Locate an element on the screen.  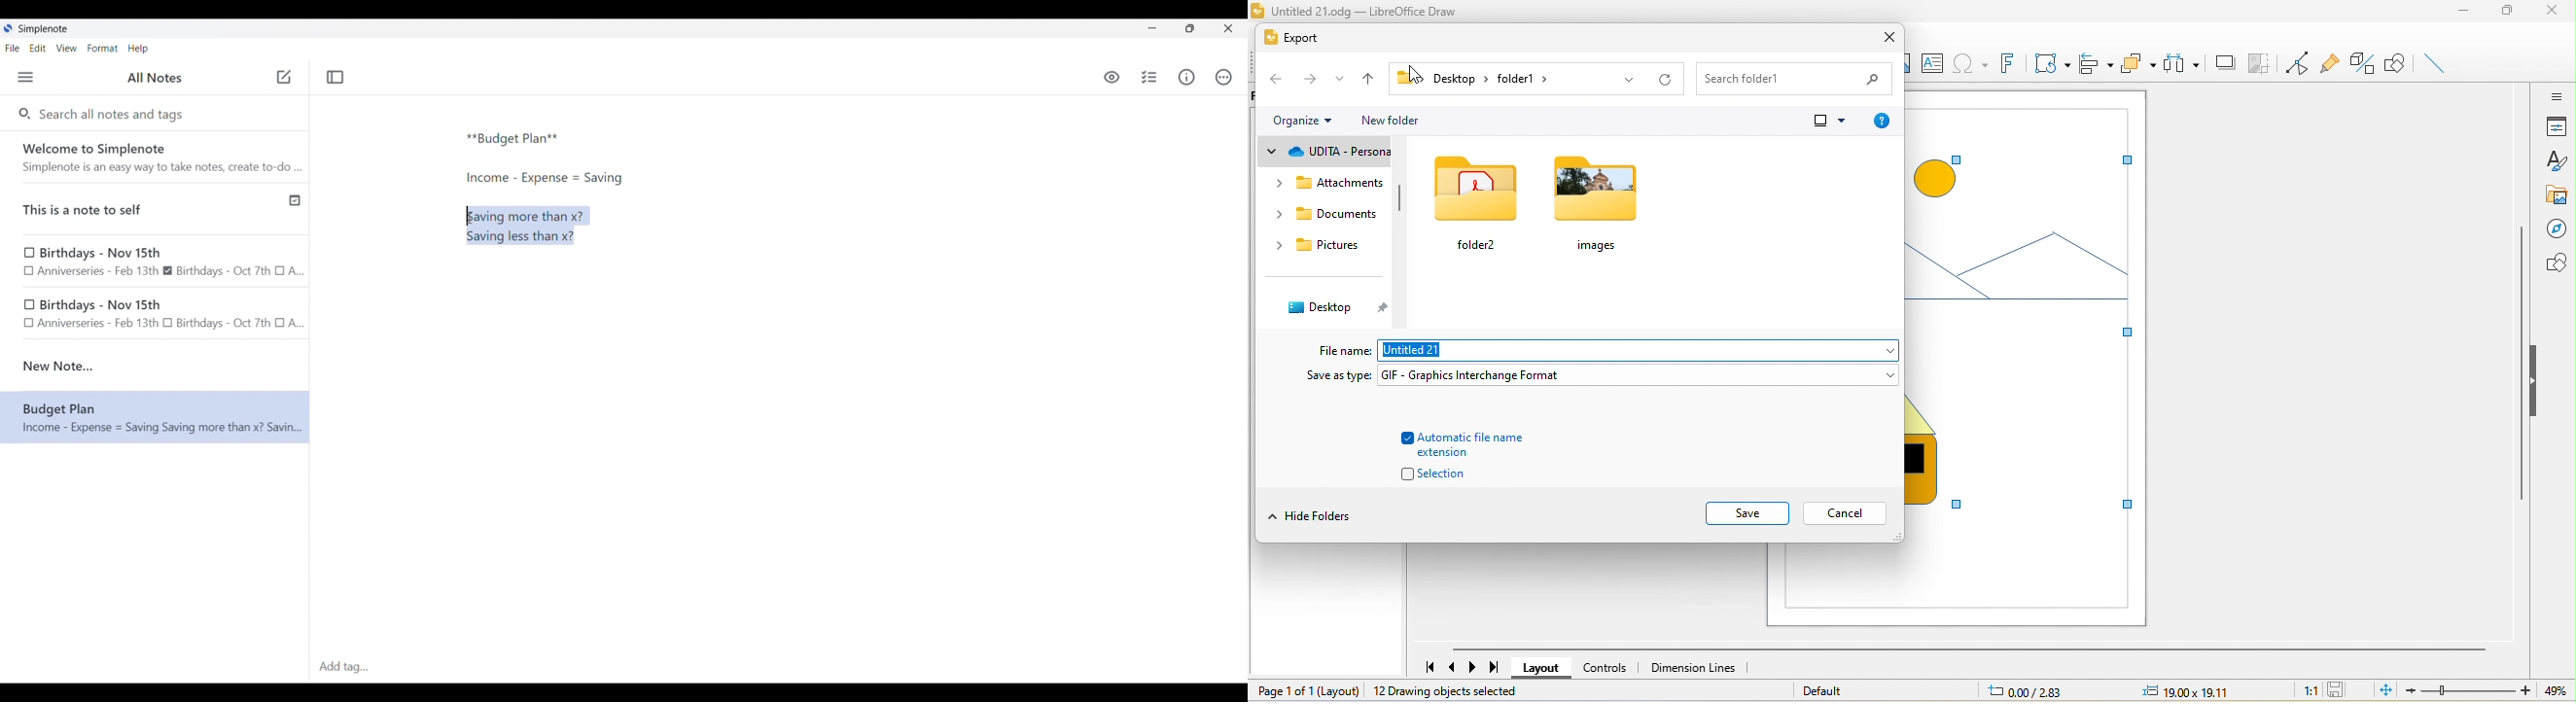
file path is located at coordinates (1500, 79).